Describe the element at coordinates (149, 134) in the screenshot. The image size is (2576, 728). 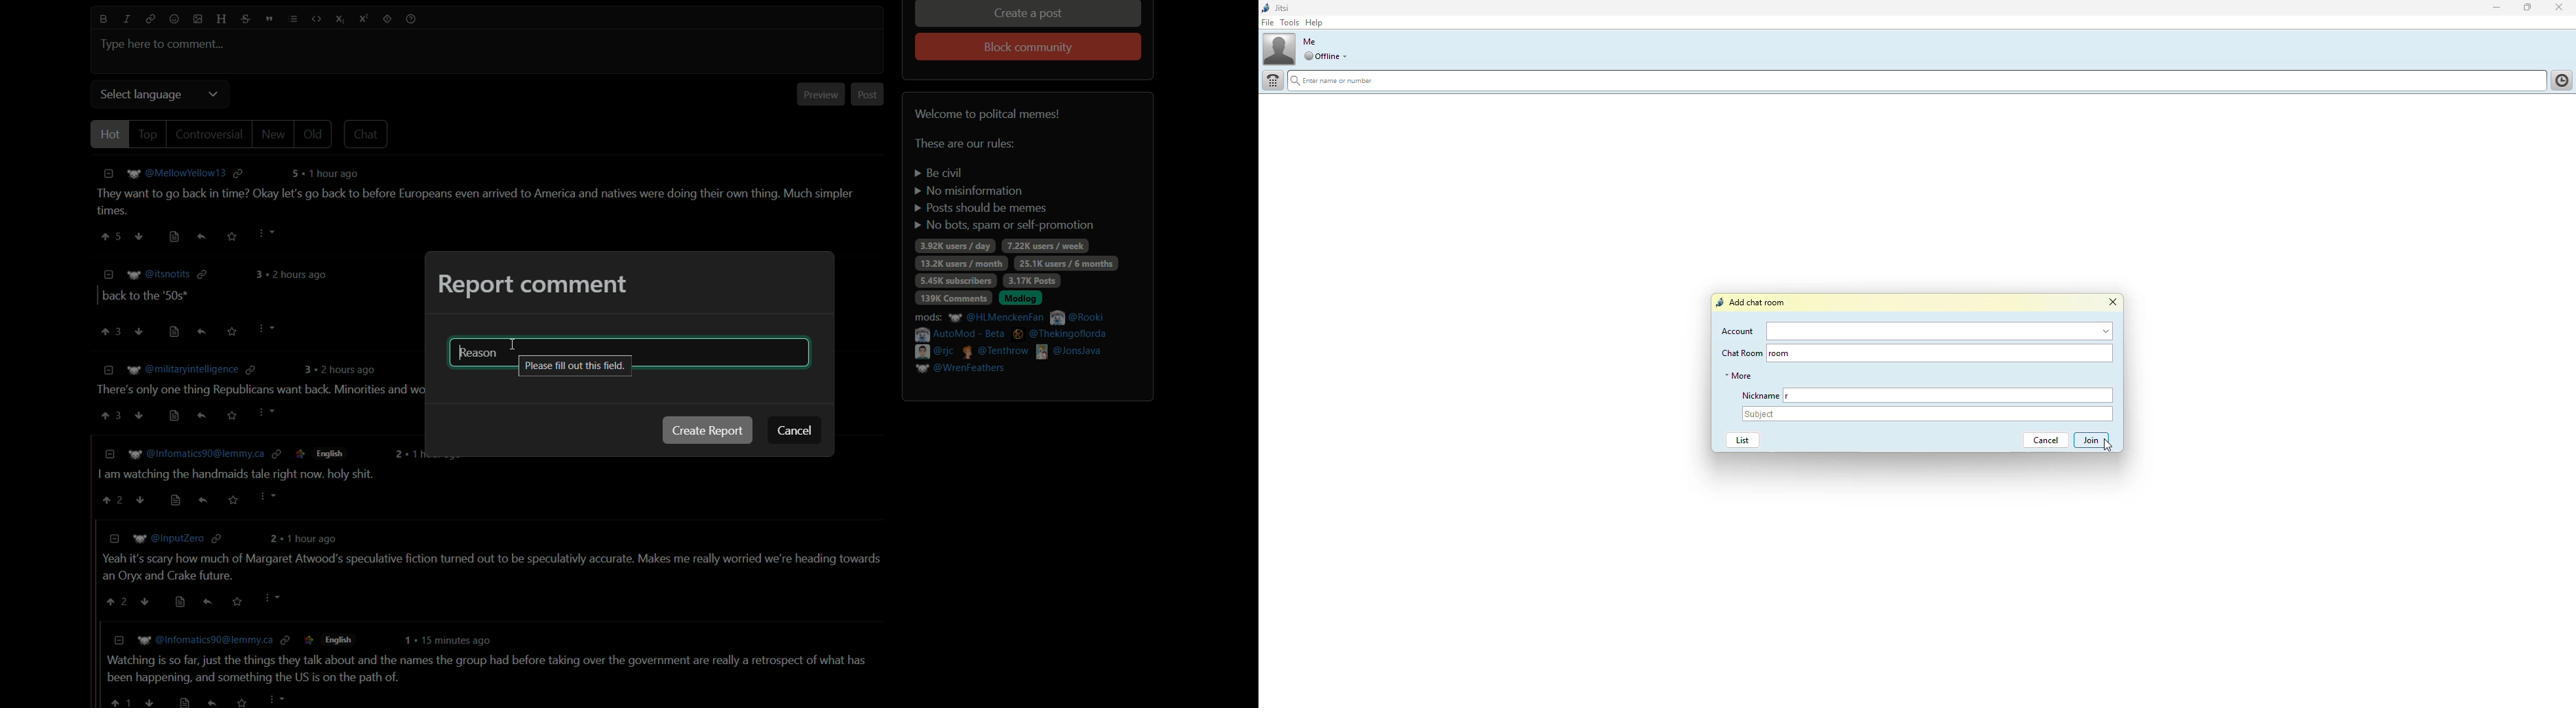
I see `top` at that location.